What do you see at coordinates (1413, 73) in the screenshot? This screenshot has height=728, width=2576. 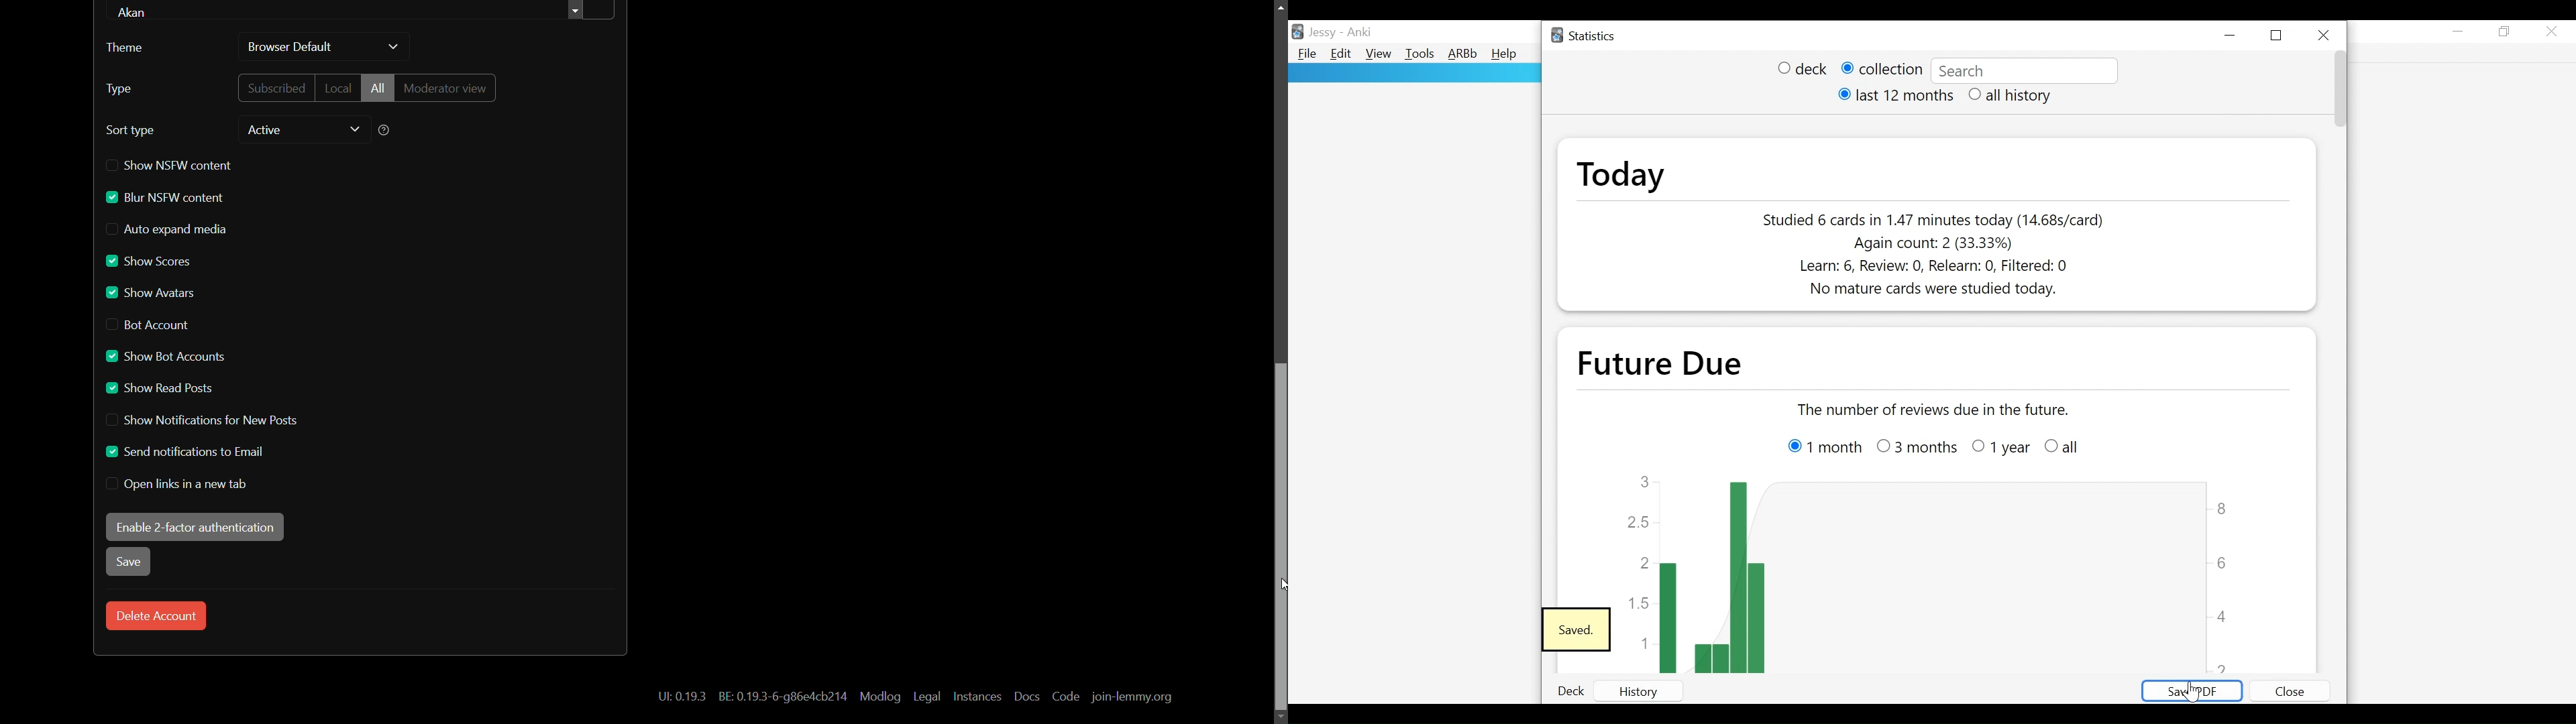 I see `rectangle panel` at bounding box center [1413, 73].